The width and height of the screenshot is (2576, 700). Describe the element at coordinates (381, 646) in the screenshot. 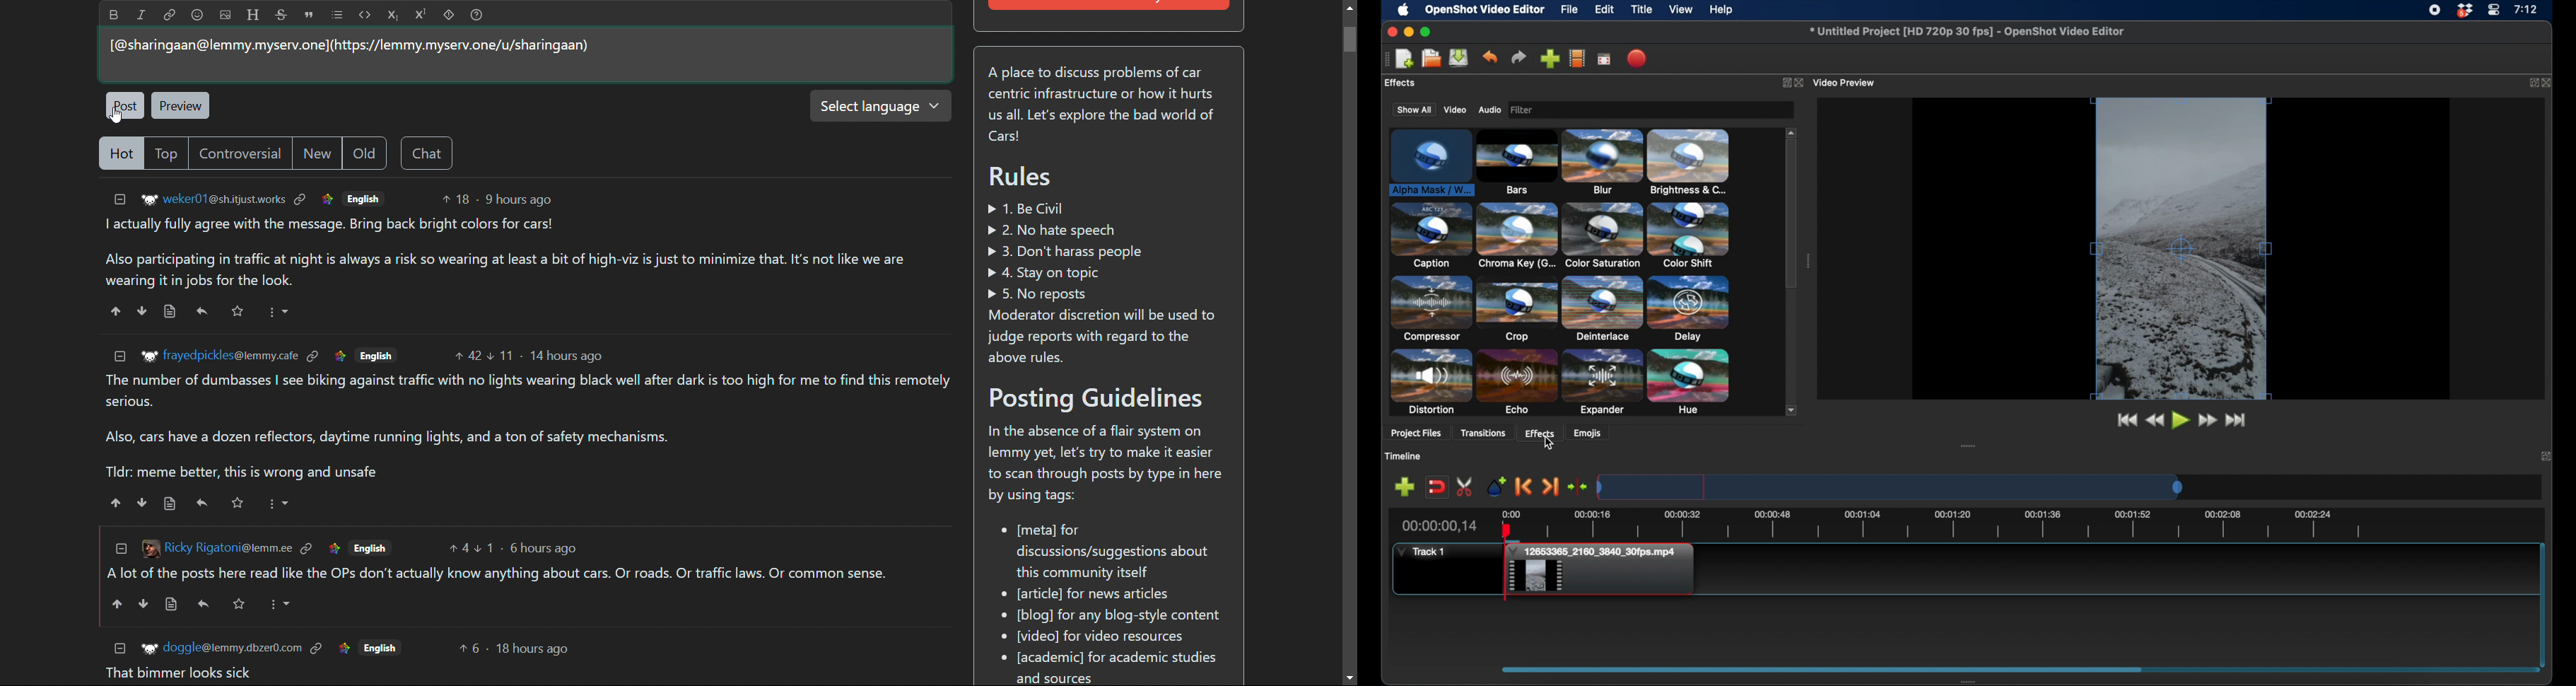

I see `` at that location.